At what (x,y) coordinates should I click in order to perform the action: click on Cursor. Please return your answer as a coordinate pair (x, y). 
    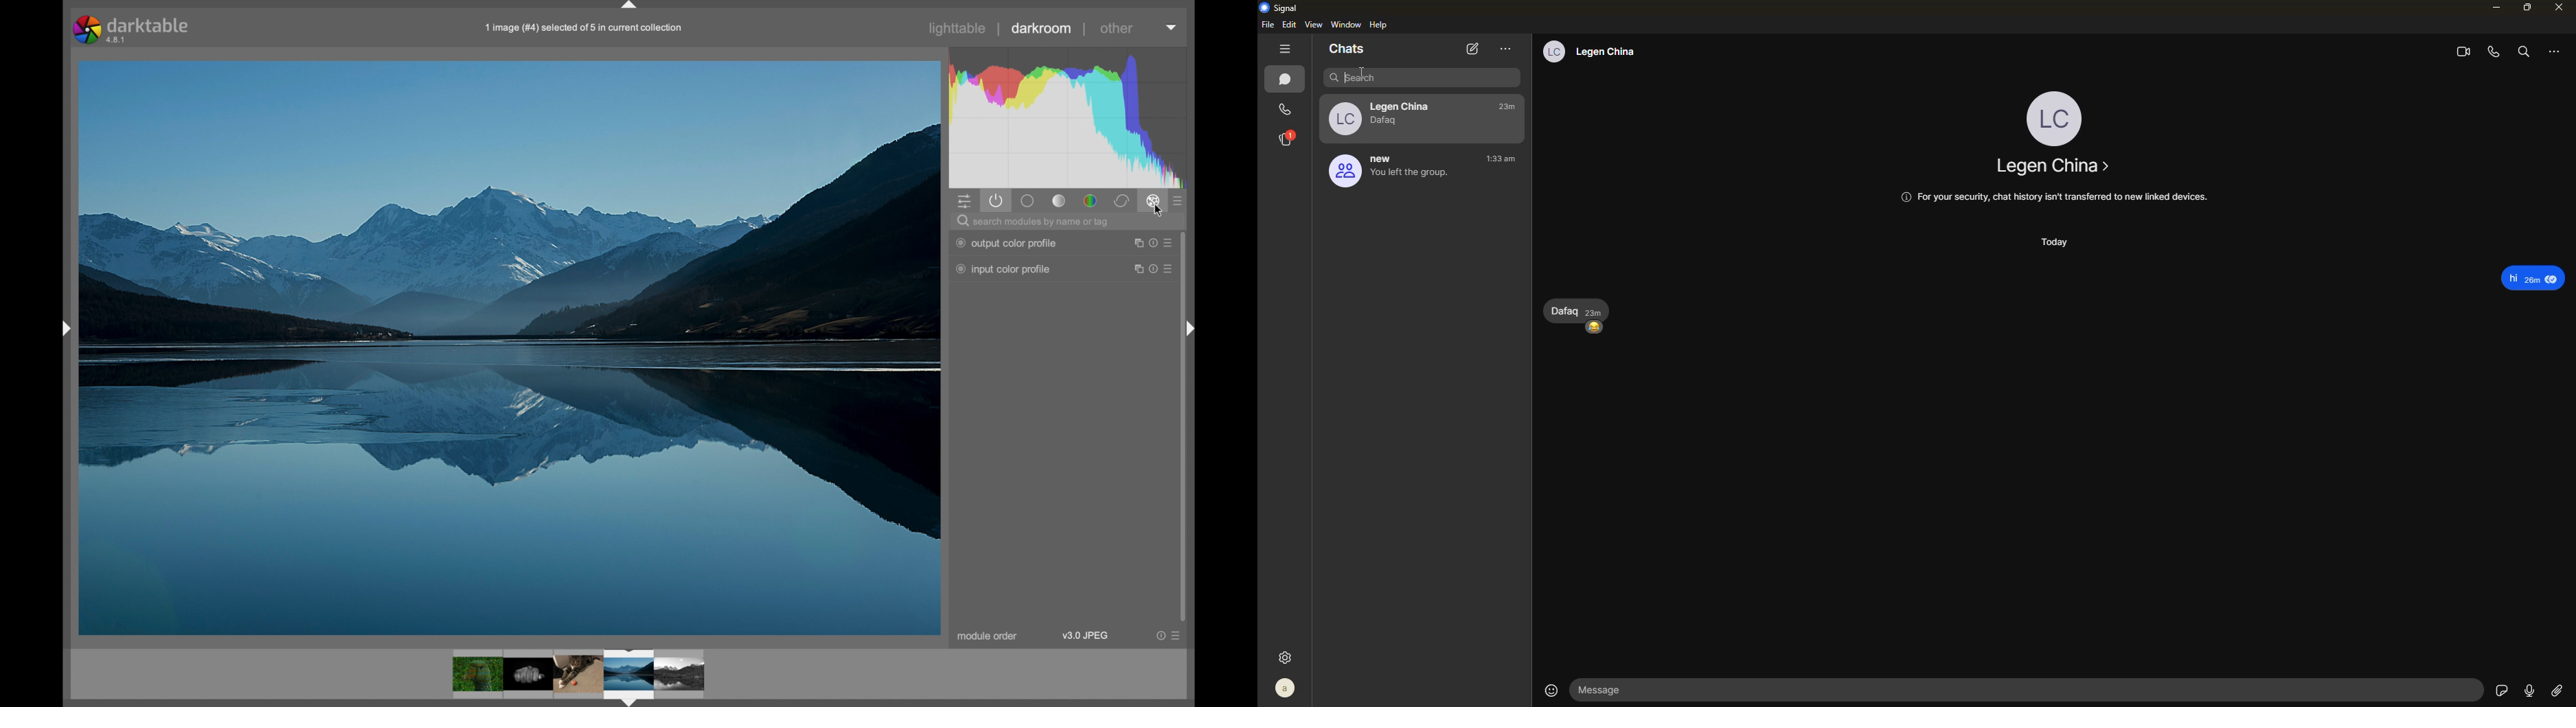
    Looking at the image, I should click on (1157, 213).